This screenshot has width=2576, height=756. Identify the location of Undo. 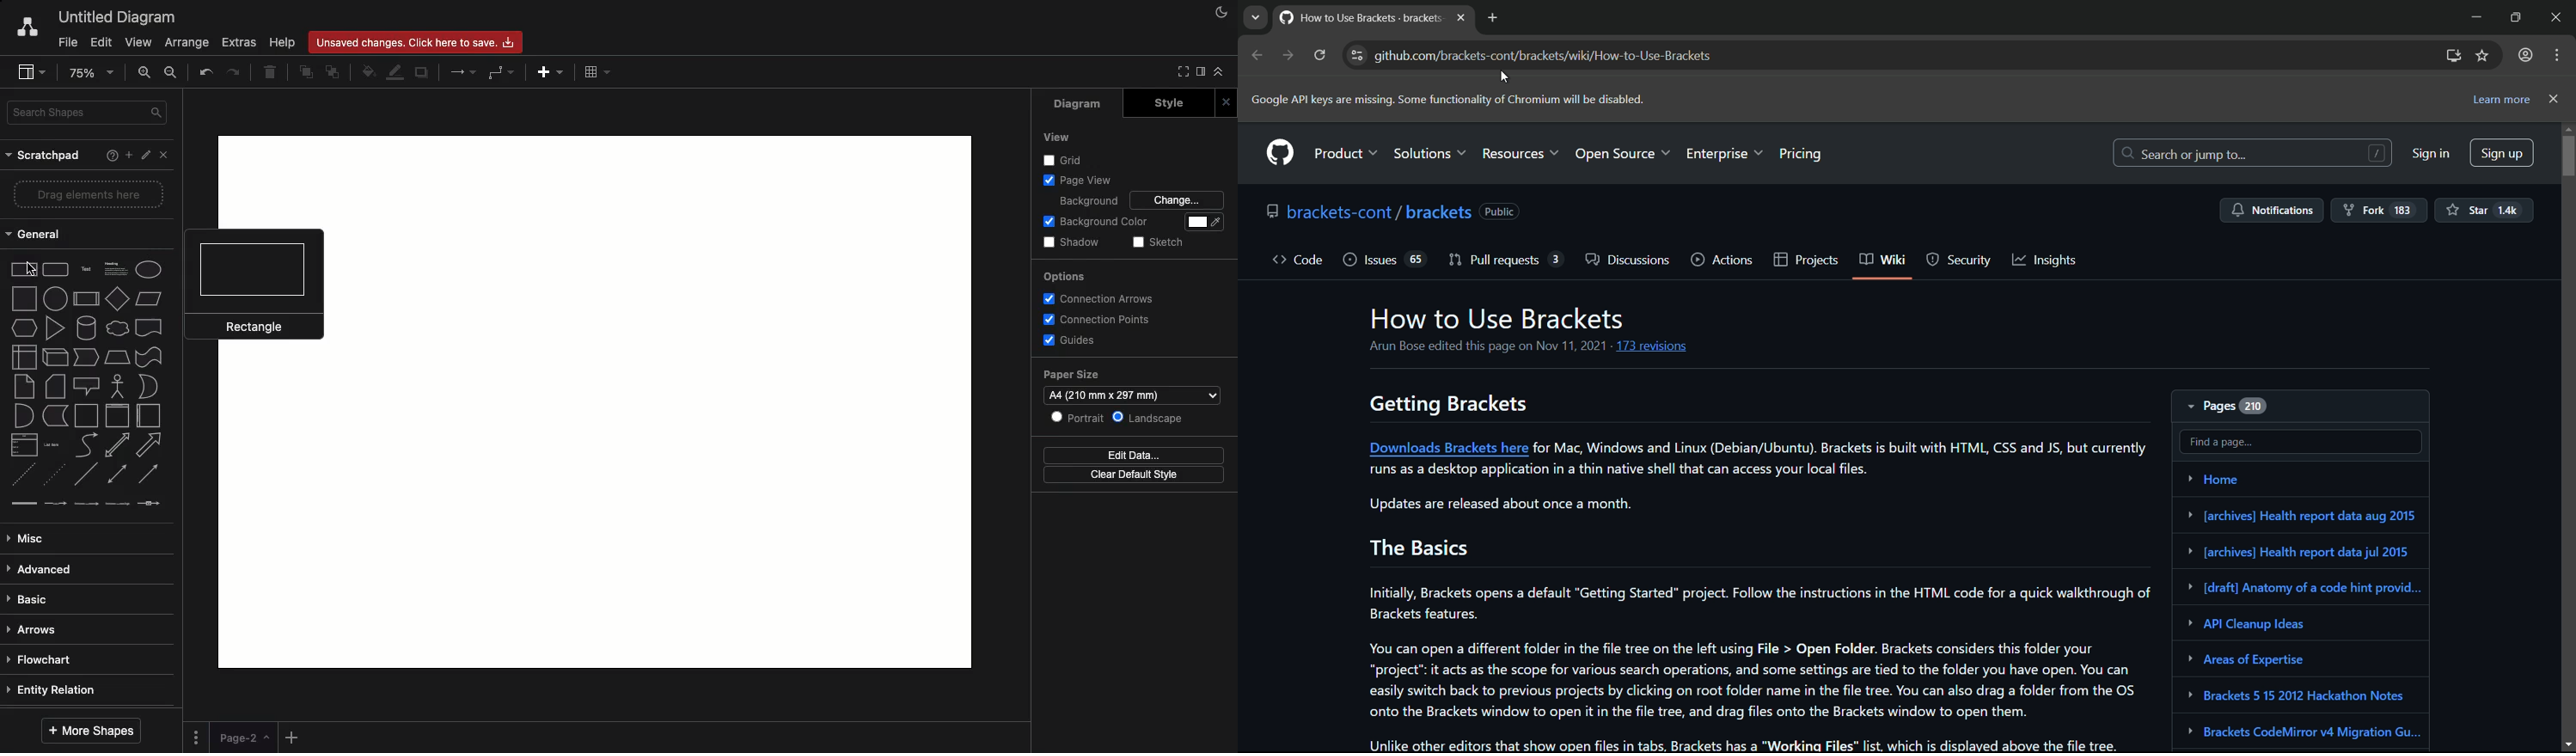
(206, 73).